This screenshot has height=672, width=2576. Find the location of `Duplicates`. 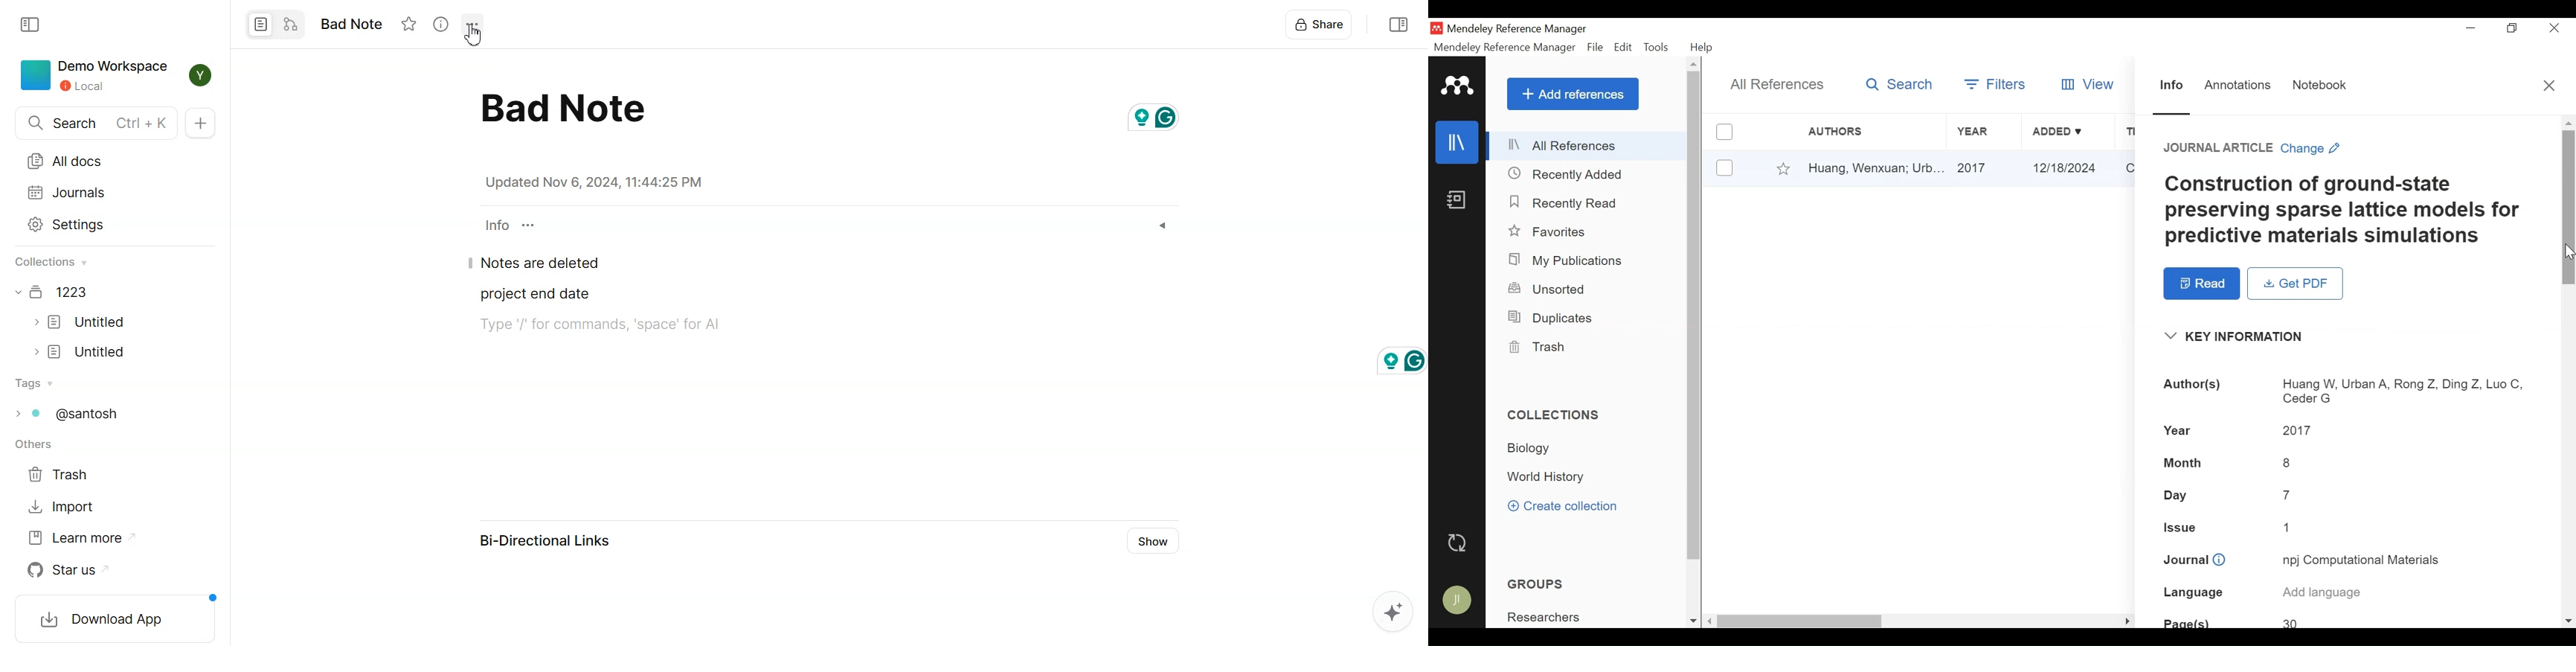

Duplicates is located at coordinates (1553, 319).